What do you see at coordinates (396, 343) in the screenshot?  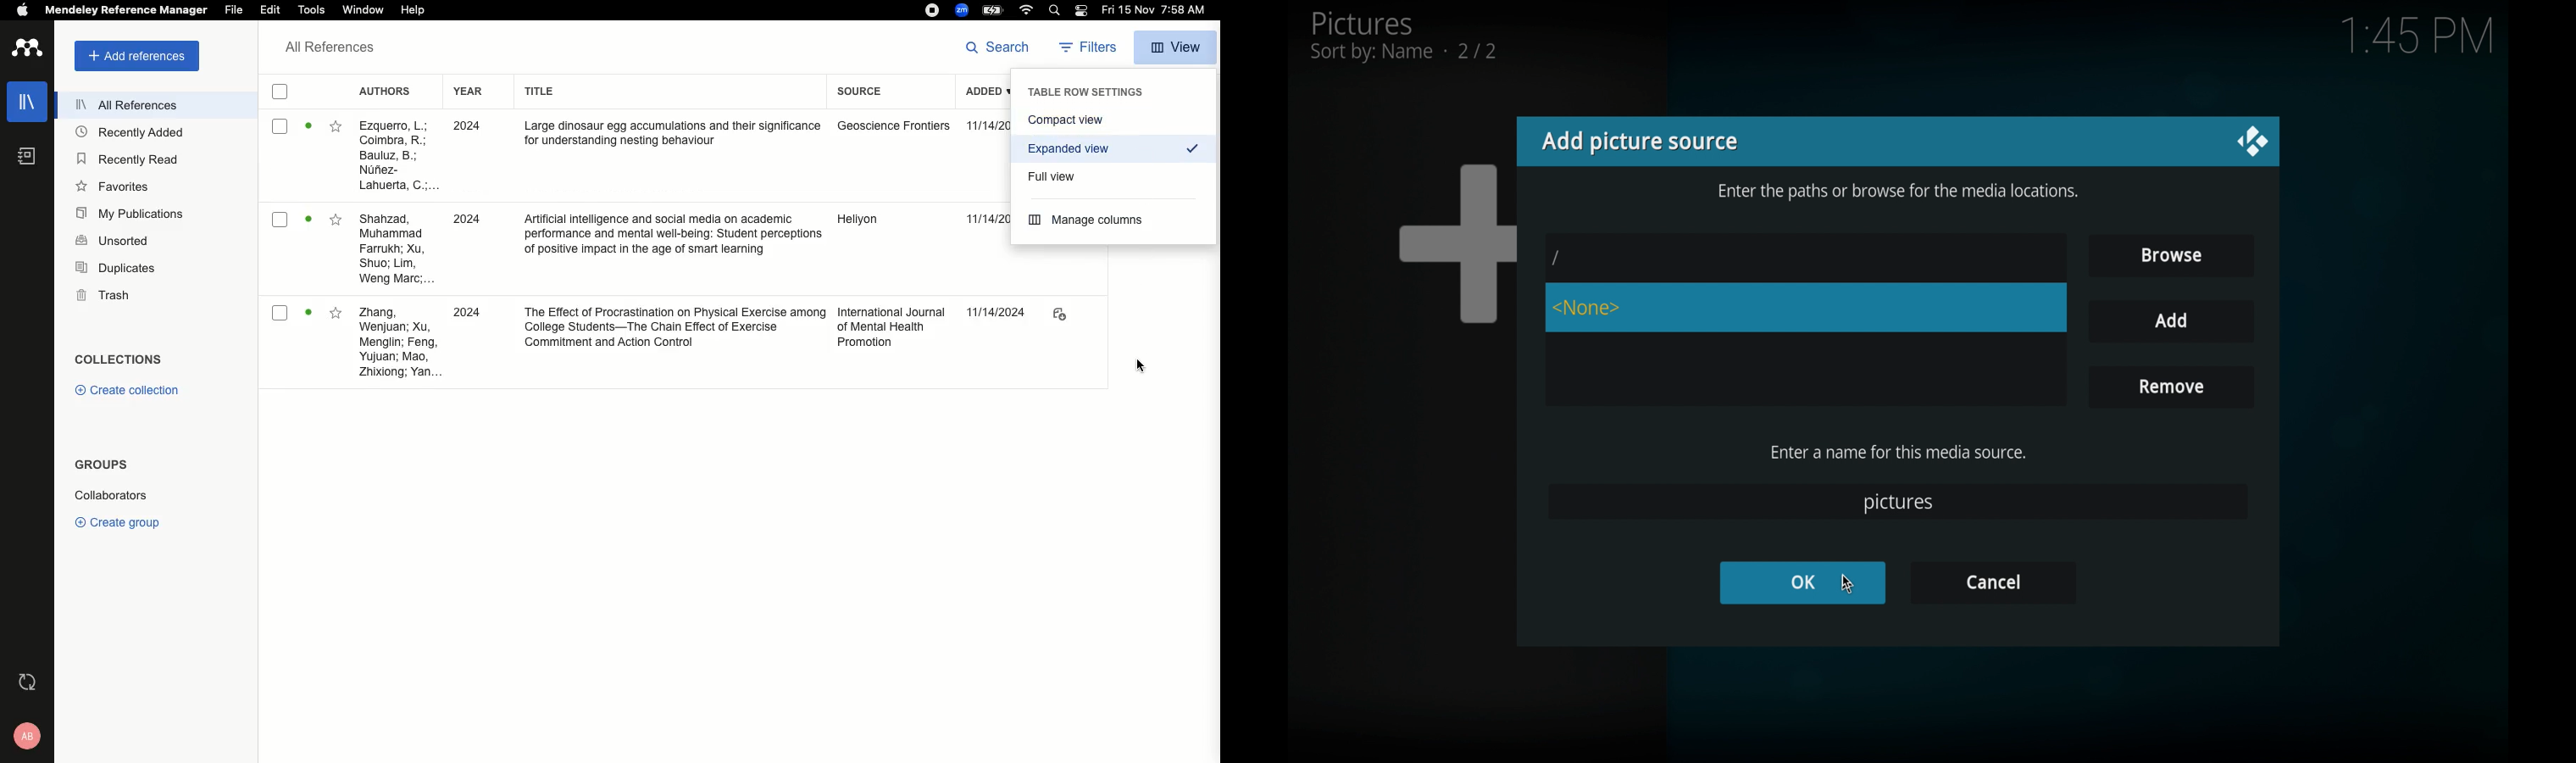 I see `nang,
Venjuan; Xu,
tenglin; Feng,
ujuan; Mao,
hixiong; Yan.` at bounding box center [396, 343].